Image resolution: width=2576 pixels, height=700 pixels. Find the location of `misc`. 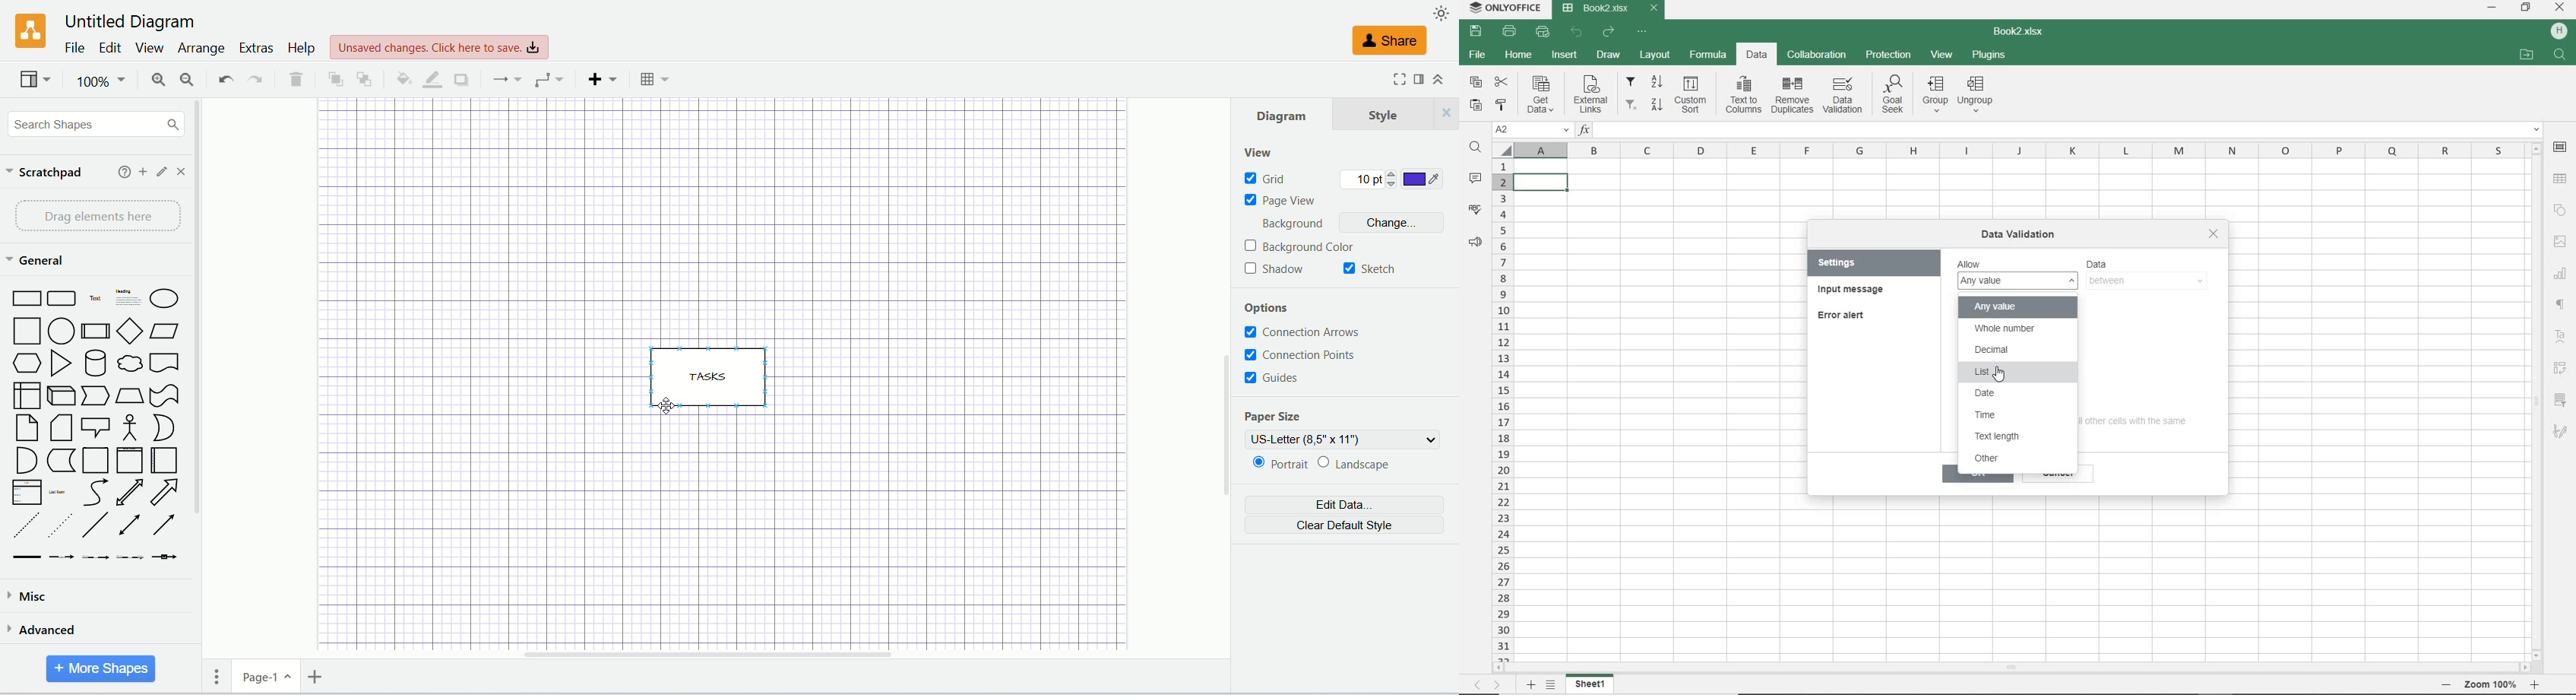

misc is located at coordinates (81, 598).